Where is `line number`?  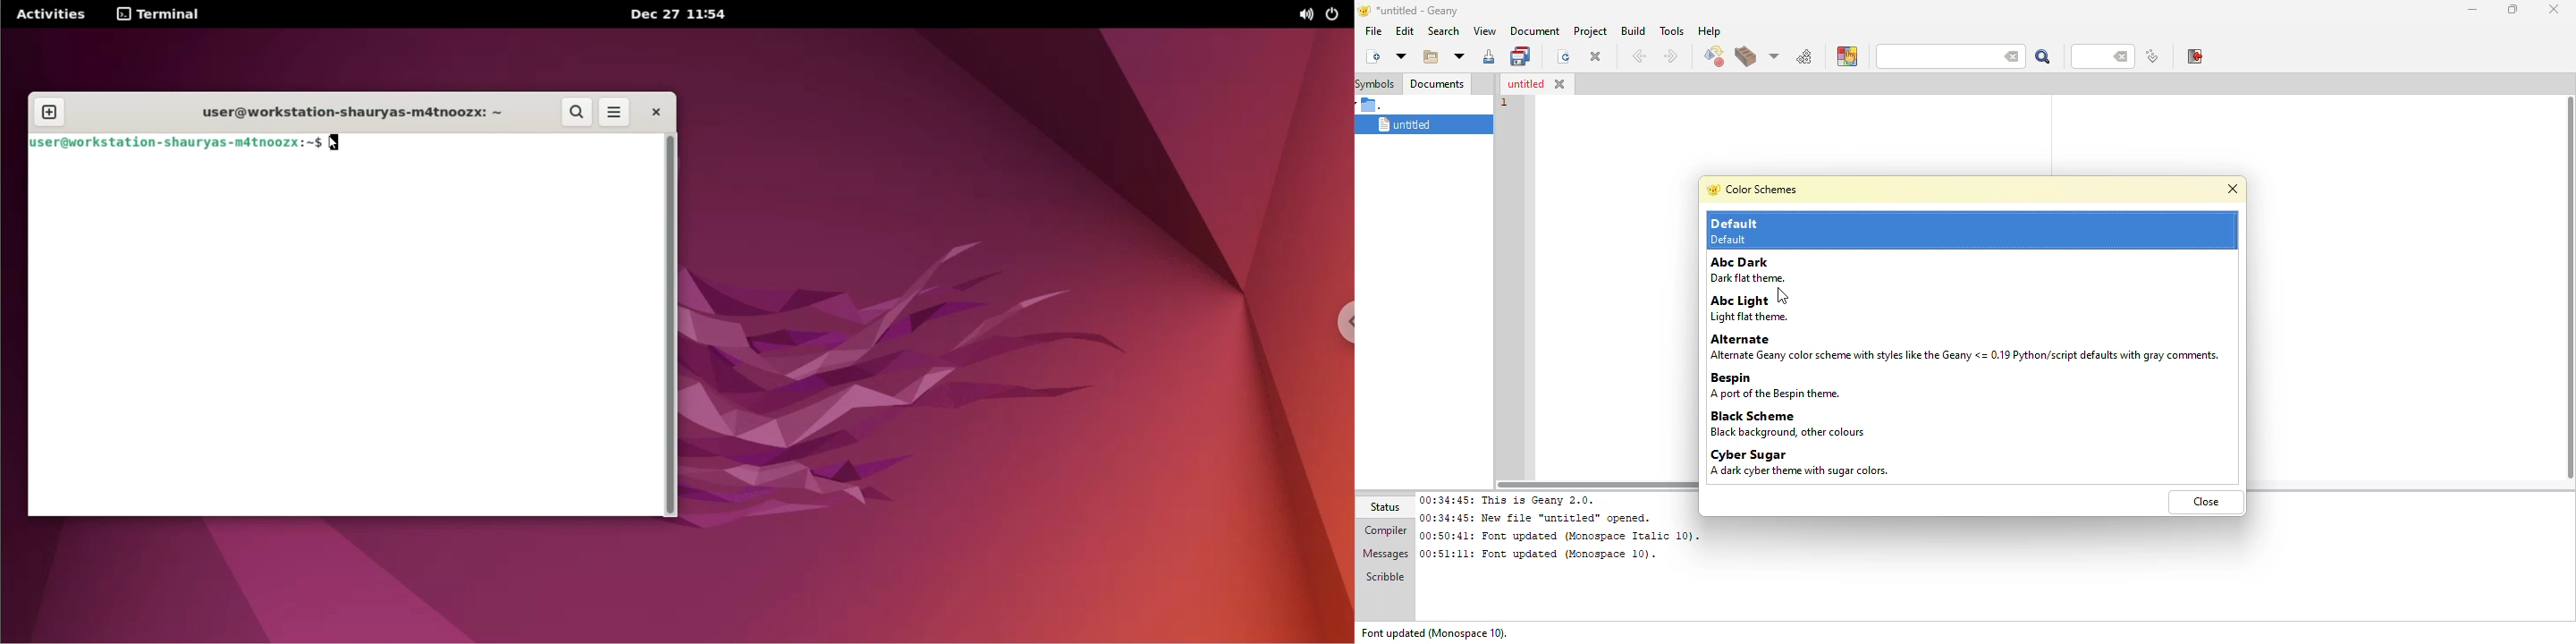 line number is located at coordinates (1501, 103).